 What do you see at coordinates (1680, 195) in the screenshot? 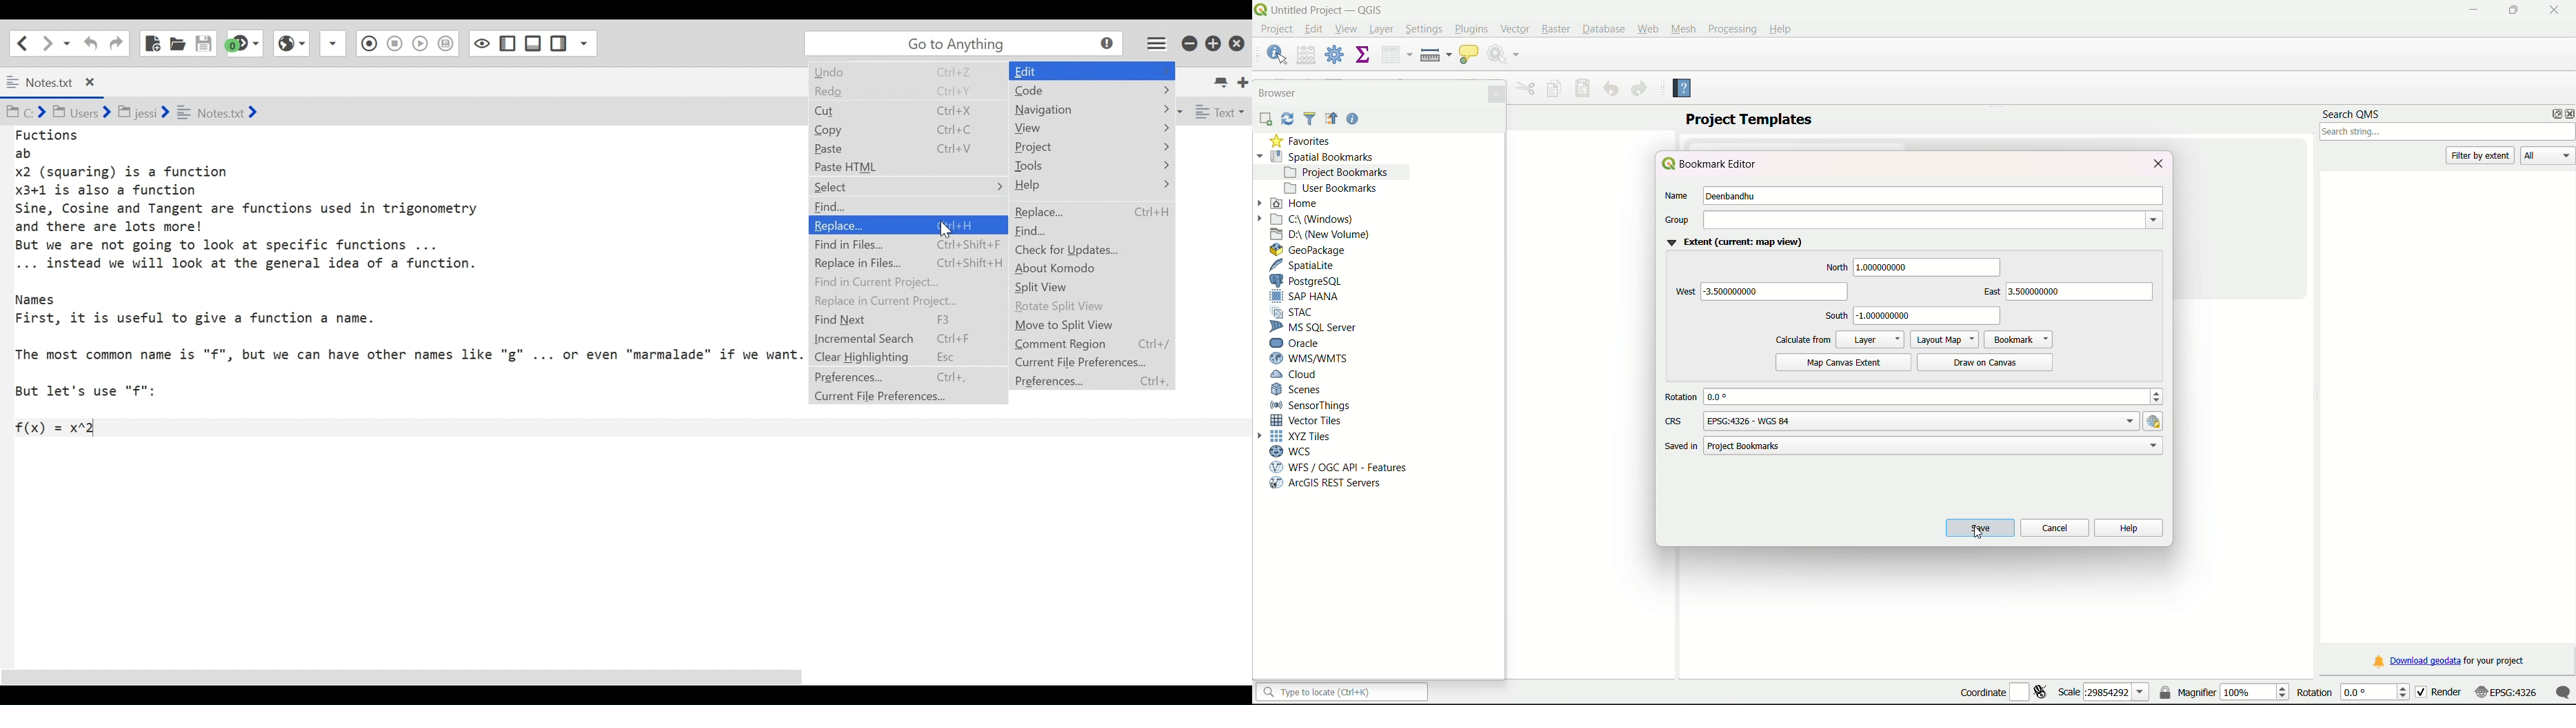
I see `Name` at bounding box center [1680, 195].